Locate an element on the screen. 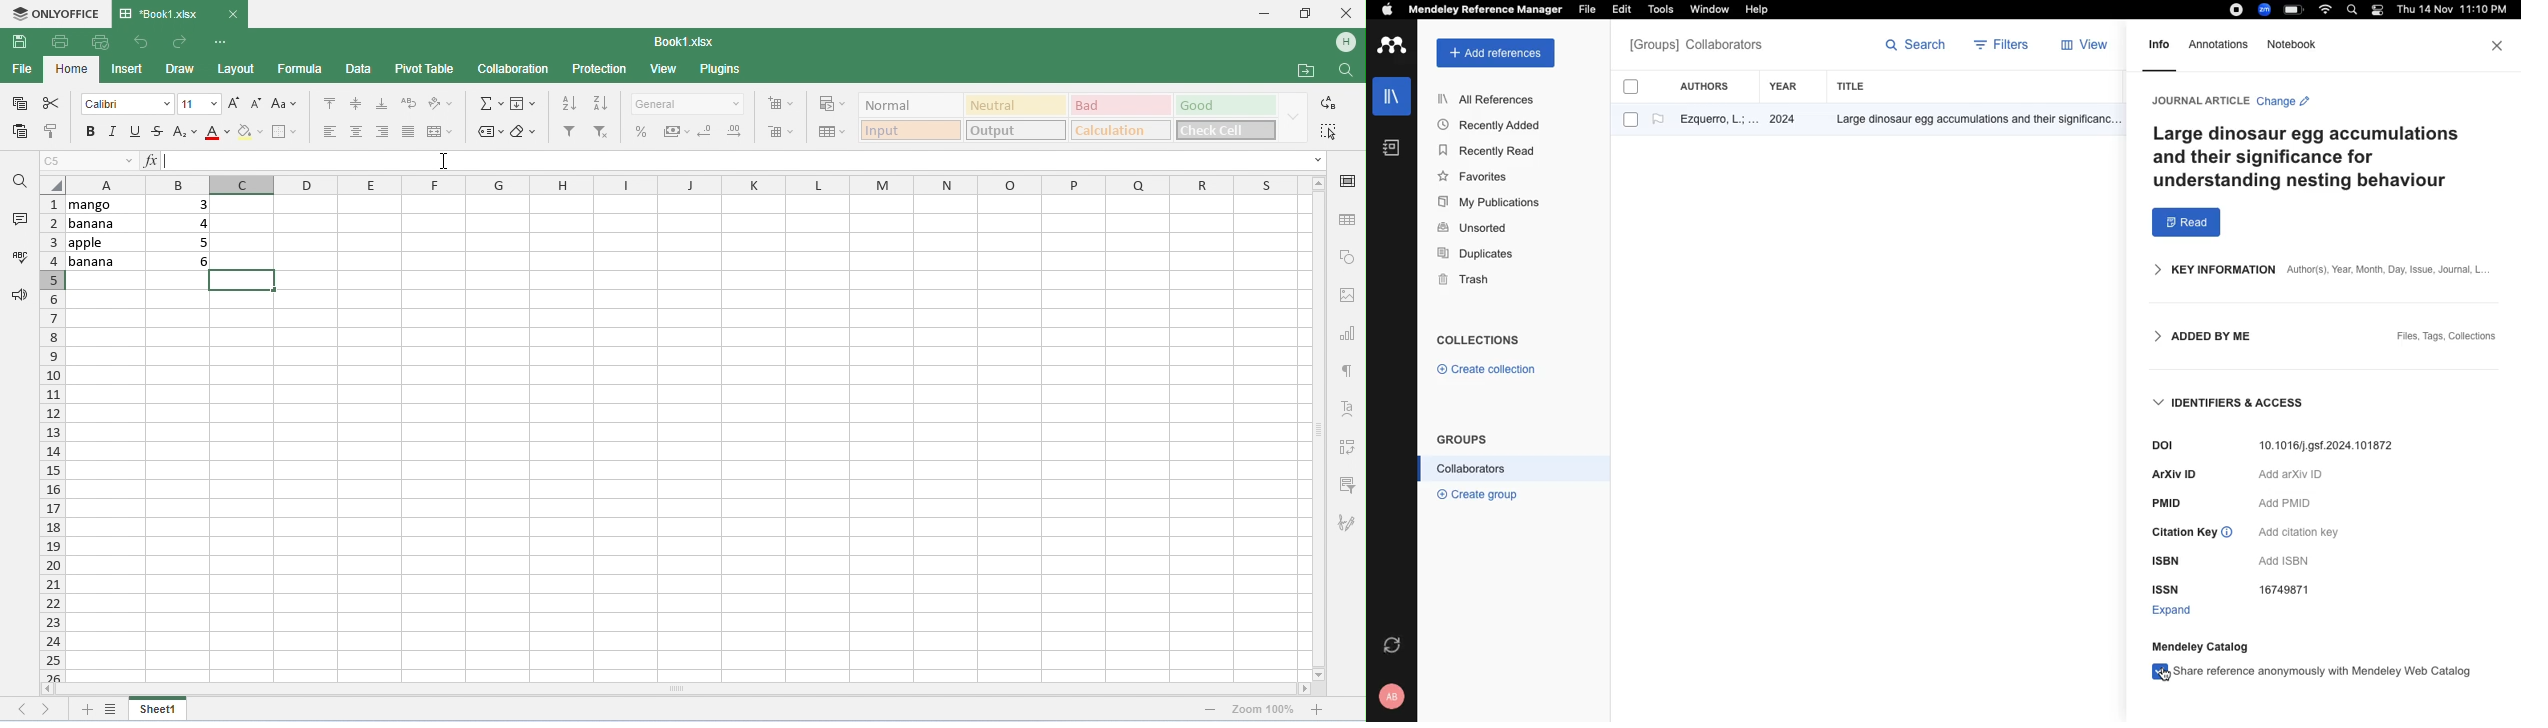  authors is located at coordinates (1713, 86).